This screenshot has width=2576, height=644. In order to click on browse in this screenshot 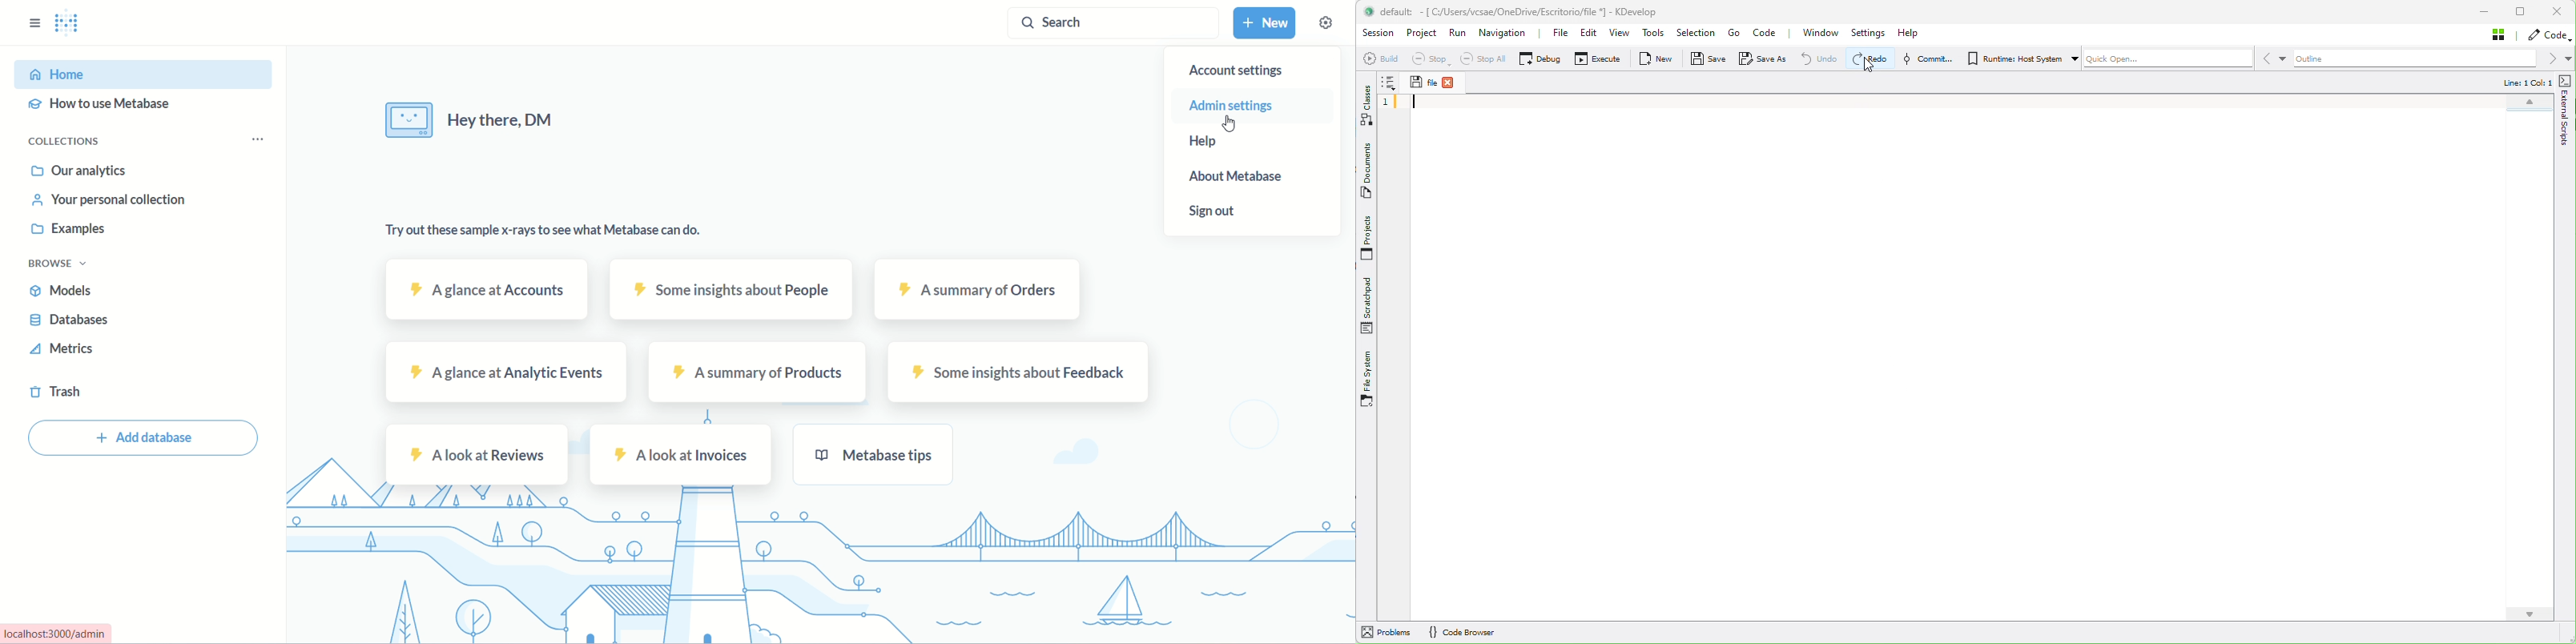, I will do `click(54, 265)`.